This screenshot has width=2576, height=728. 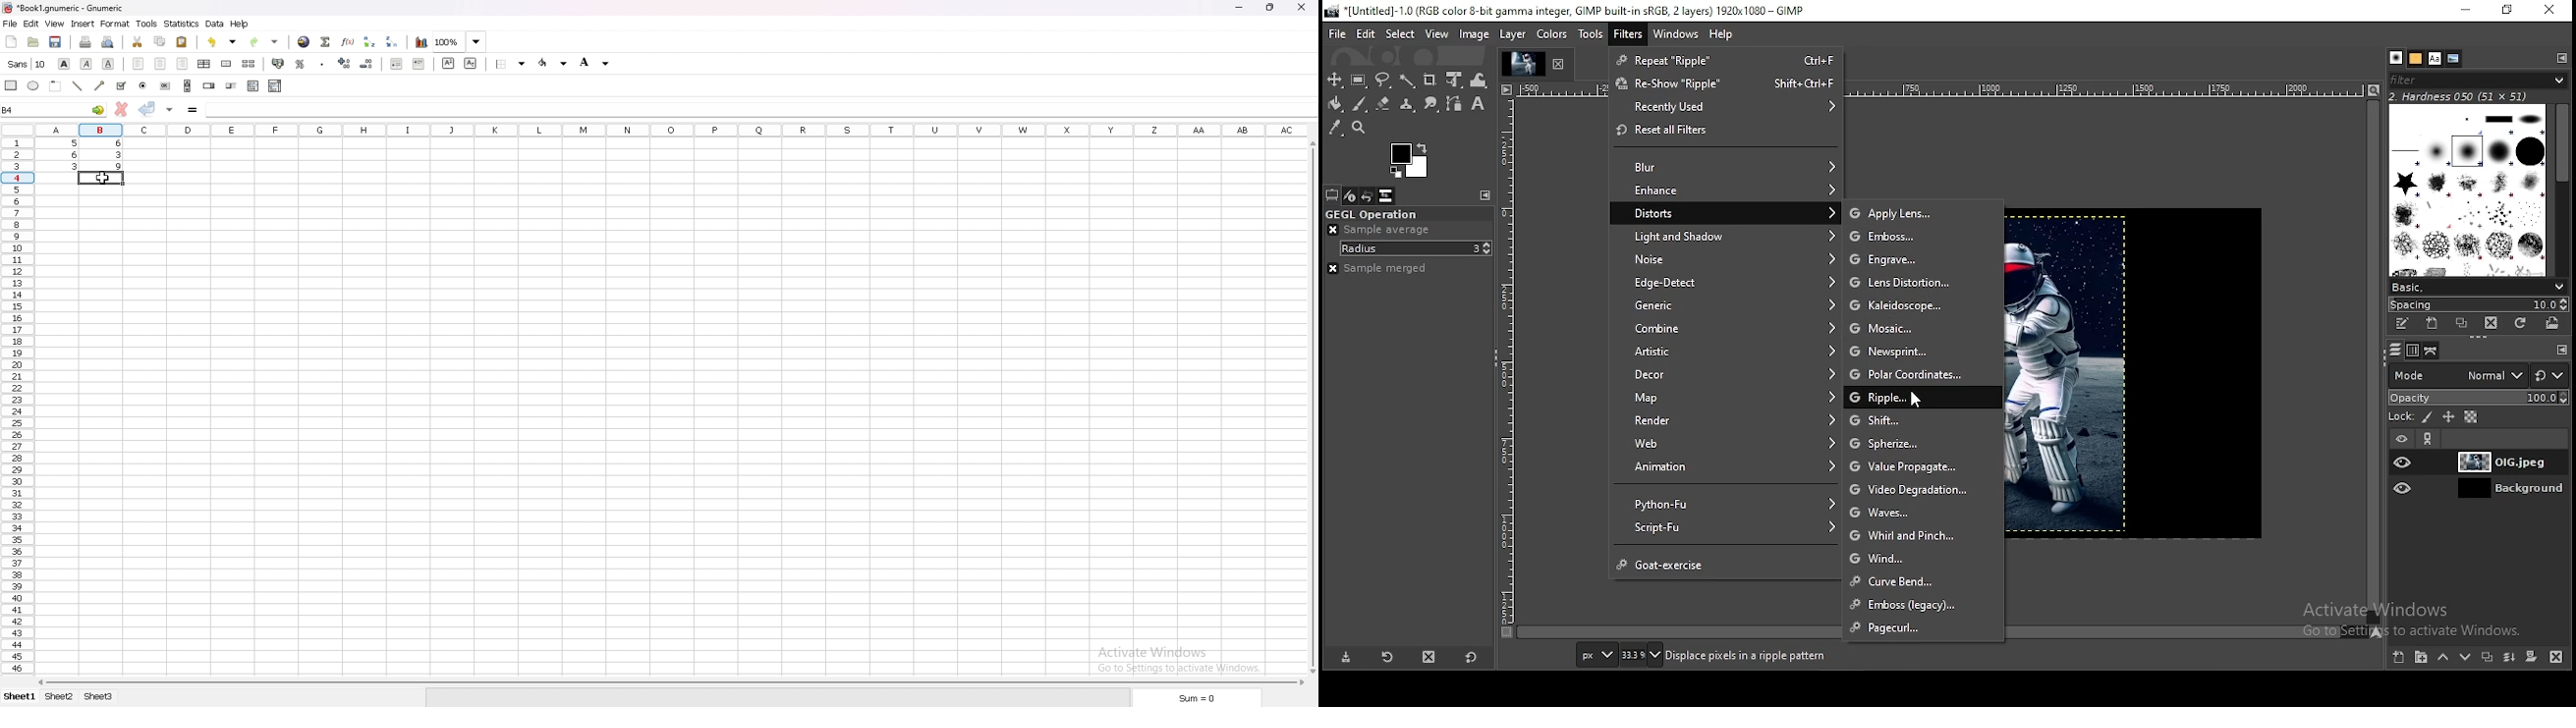 What do you see at coordinates (1485, 195) in the screenshot?
I see `configure this tab` at bounding box center [1485, 195].